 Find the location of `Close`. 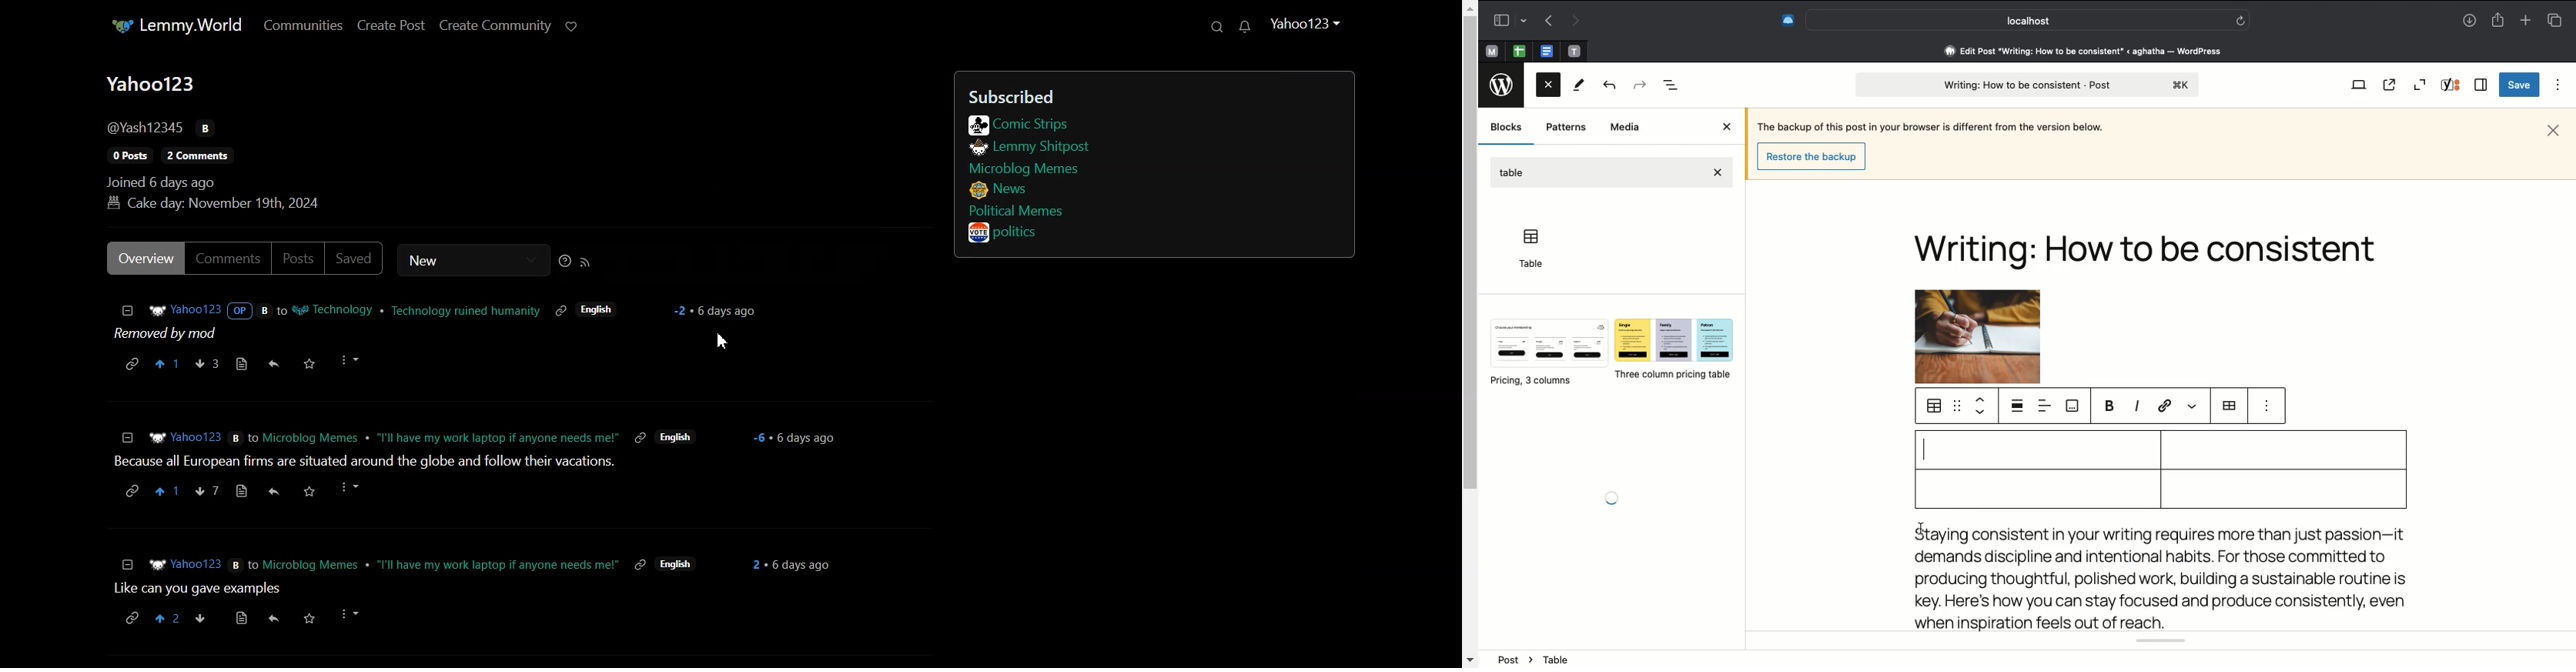

Close is located at coordinates (1729, 127).